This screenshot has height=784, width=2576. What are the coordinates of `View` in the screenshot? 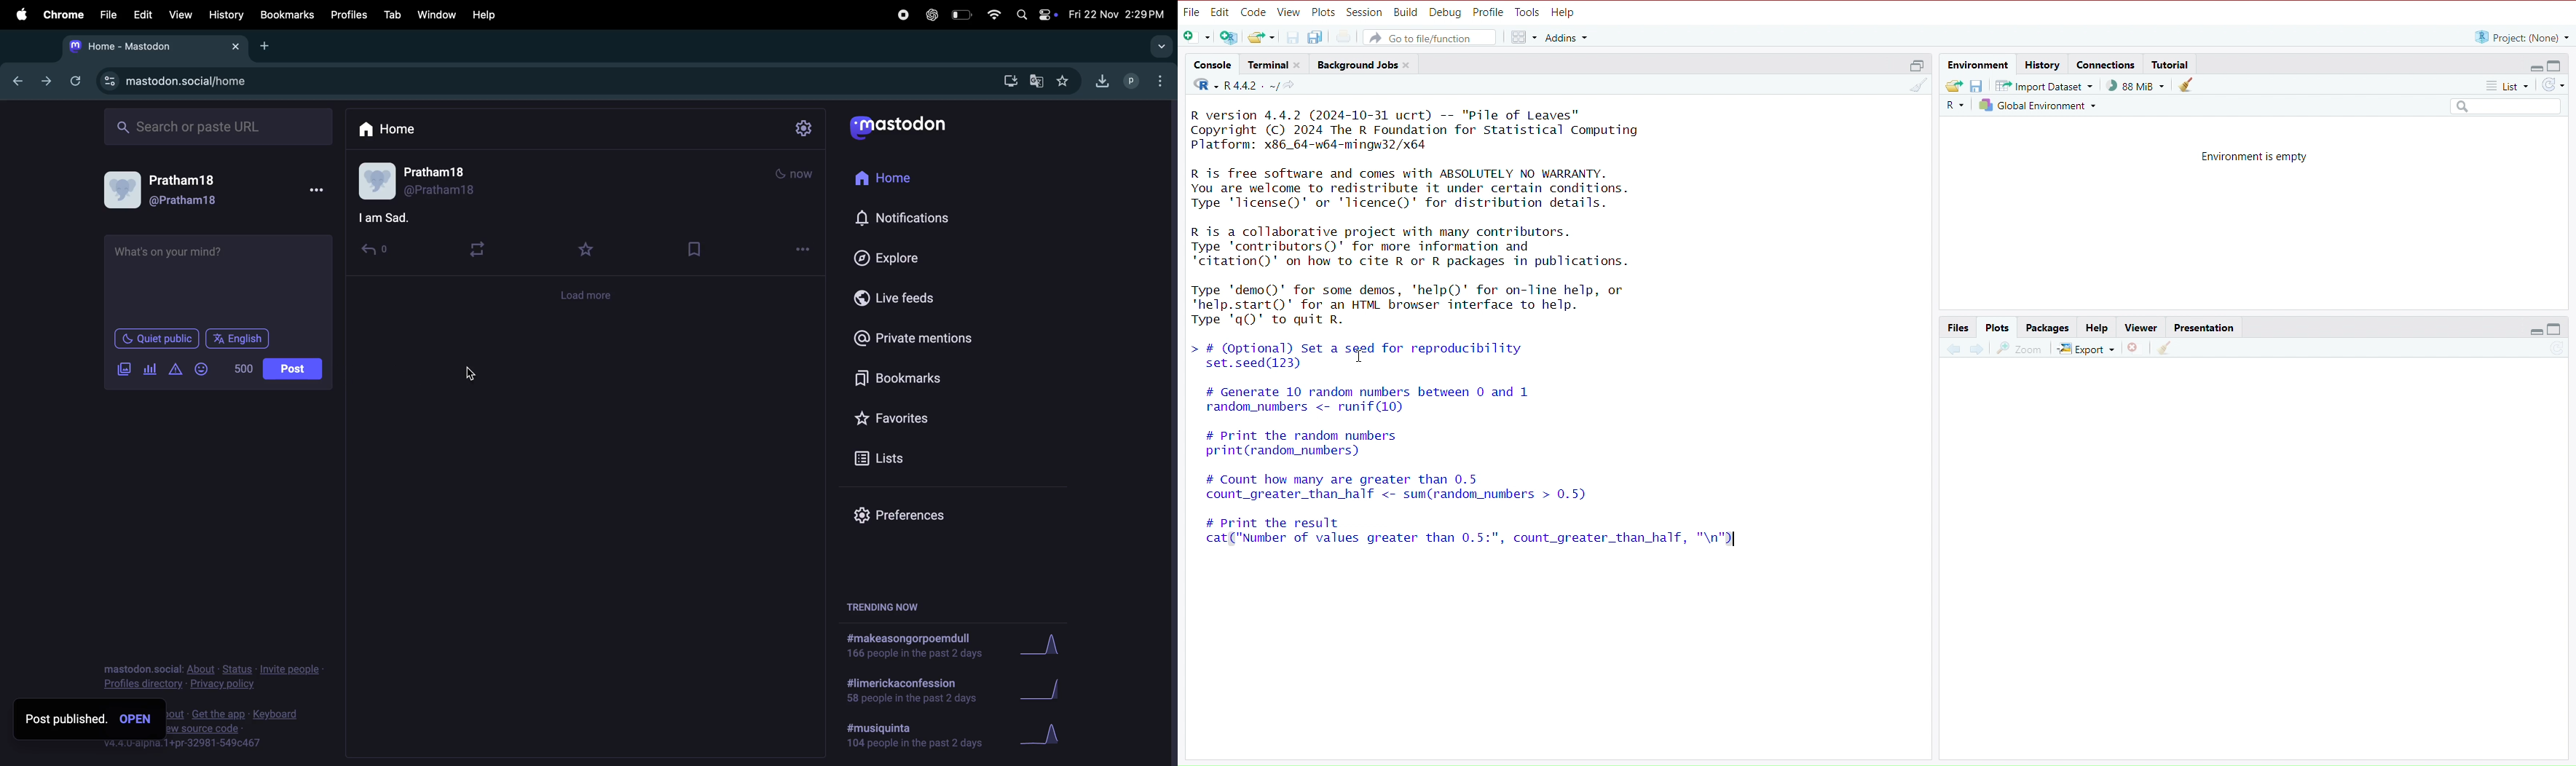 It's located at (1289, 12).